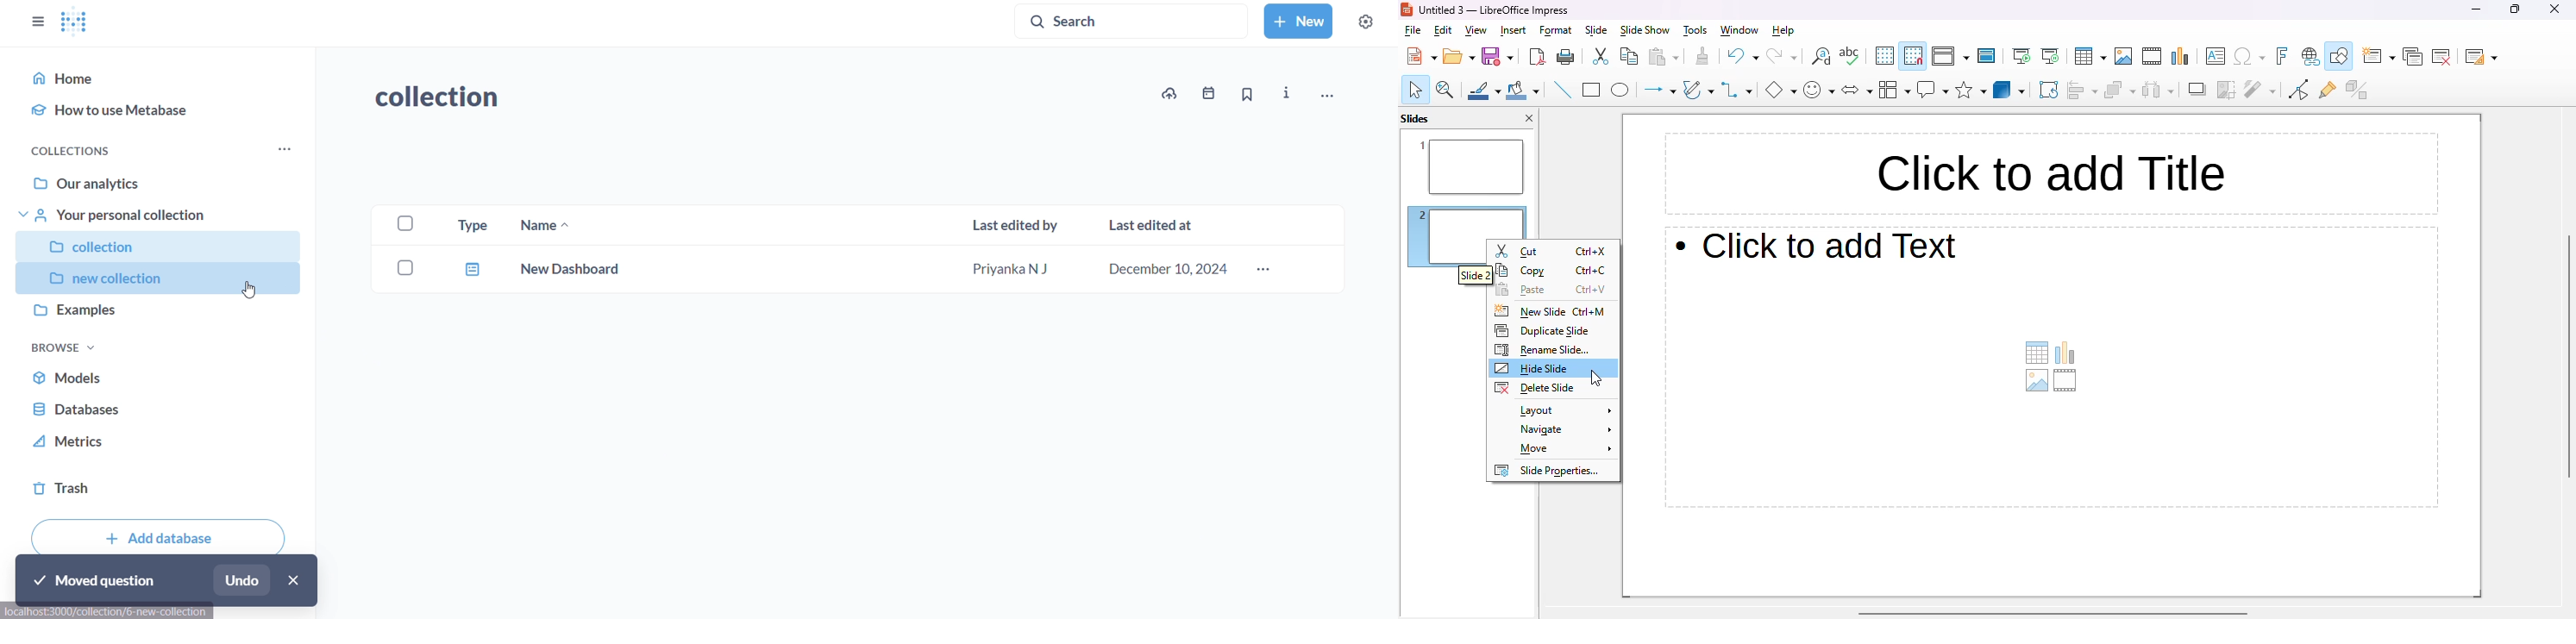 This screenshot has height=644, width=2576. I want to click on find and replace, so click(1821, 57).